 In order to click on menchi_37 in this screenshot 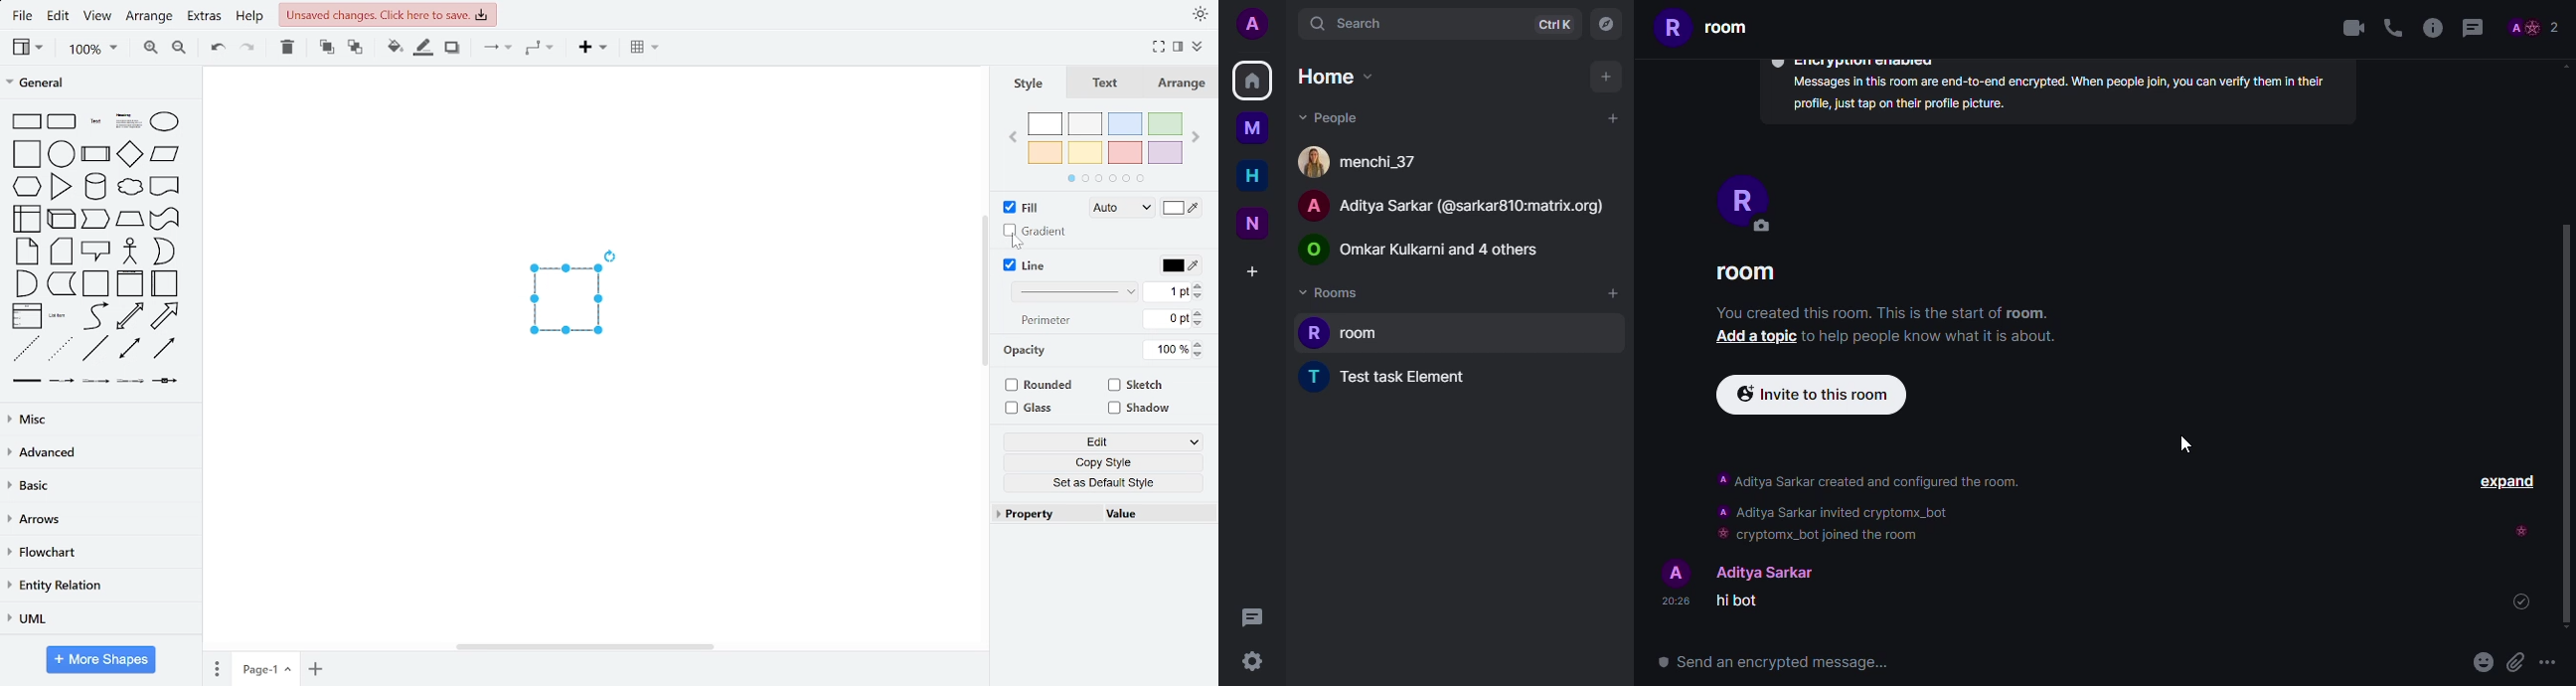, I will do `click(1358, 162)`.